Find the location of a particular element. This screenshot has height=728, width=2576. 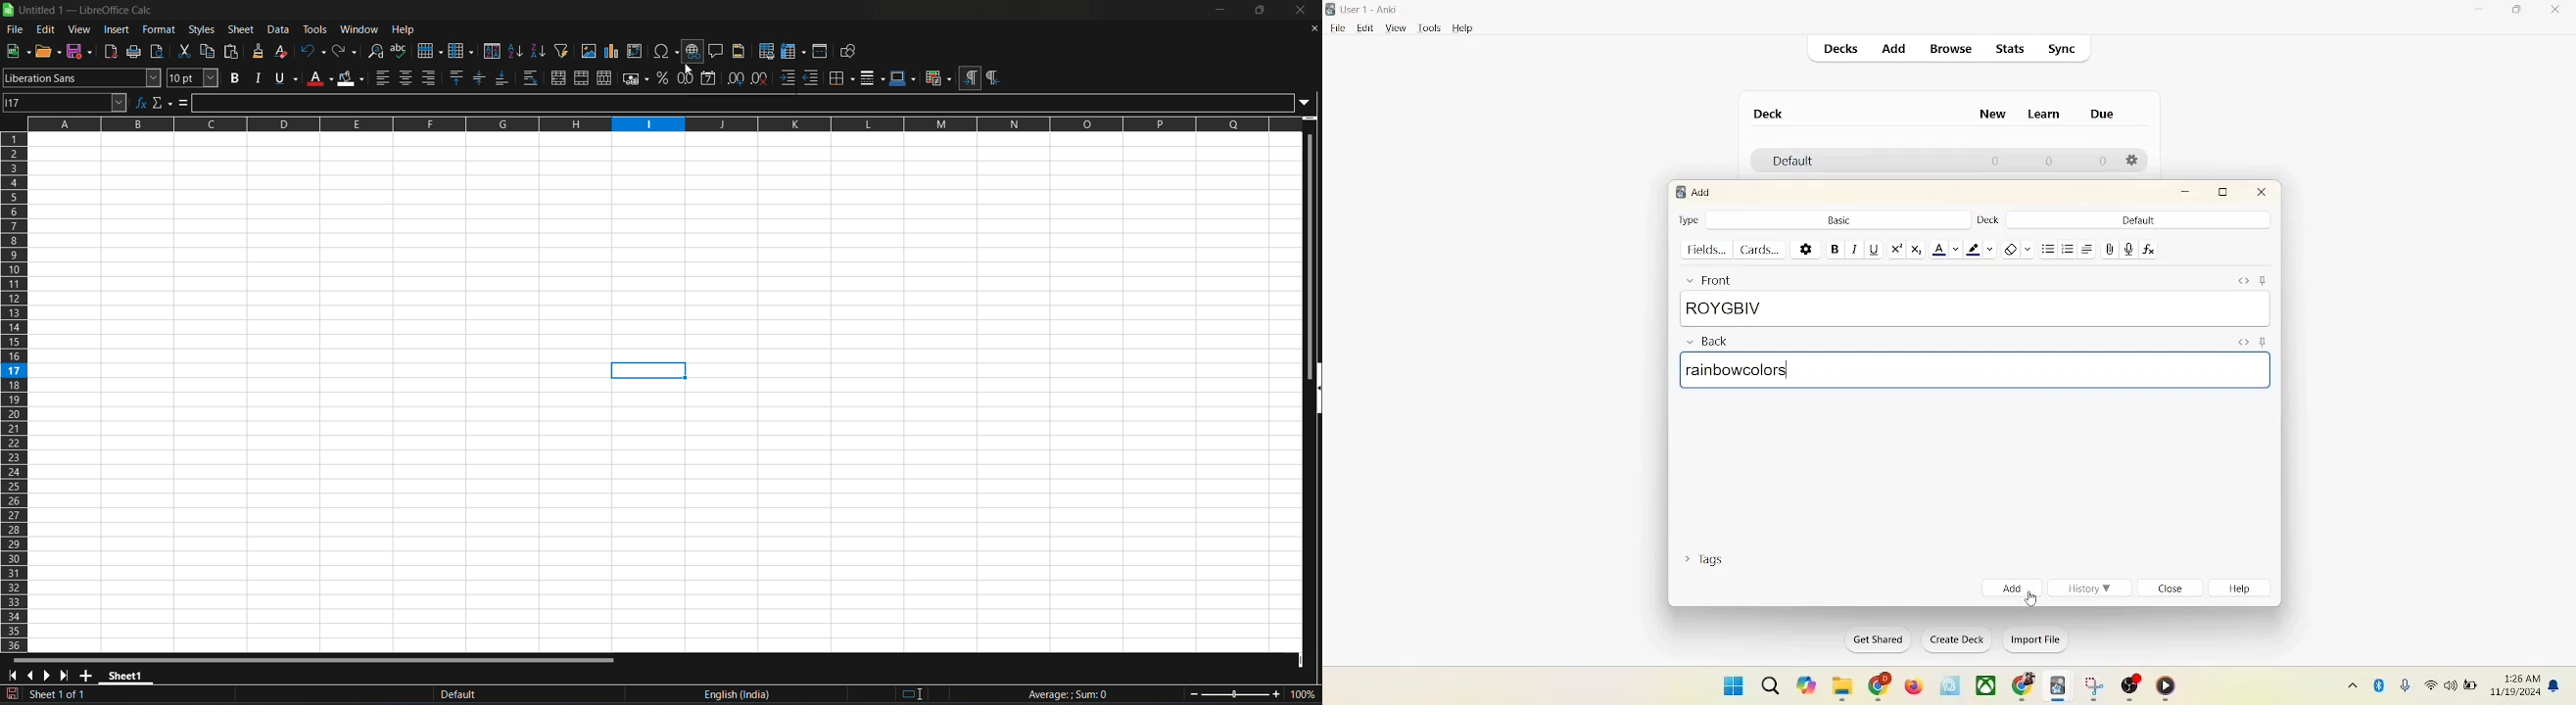

font name is located at coordinates (82, 77).